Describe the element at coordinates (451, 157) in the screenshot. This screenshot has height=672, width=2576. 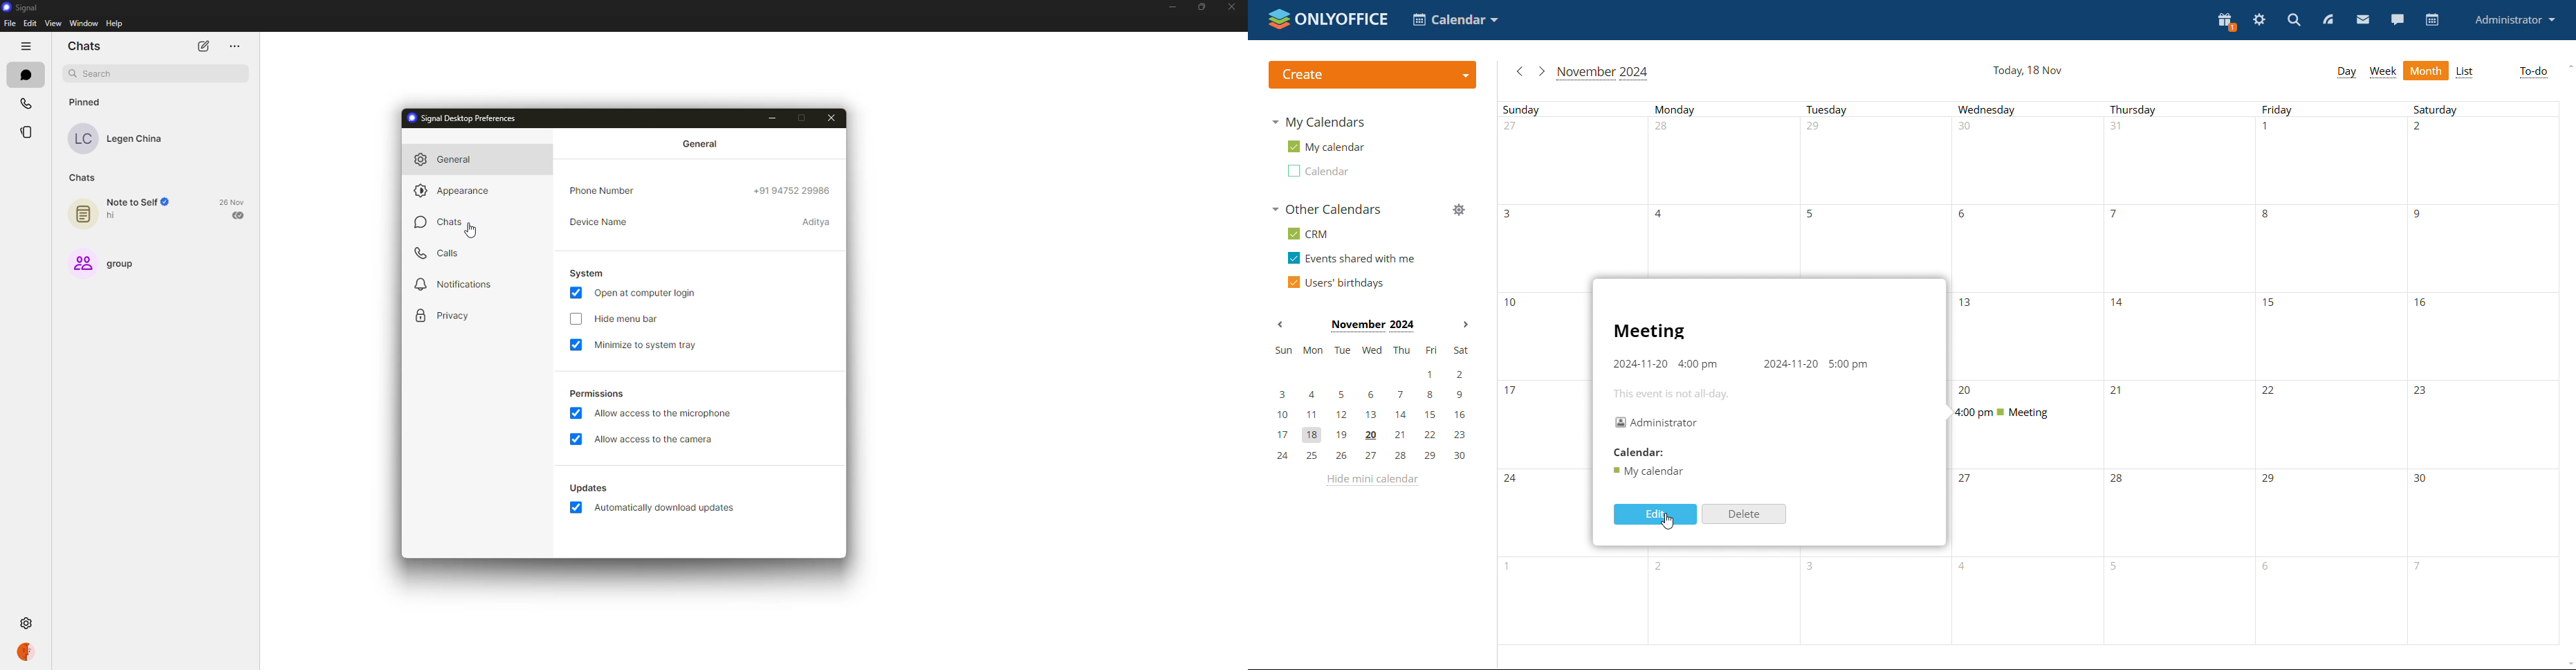
I see `general` at that location.